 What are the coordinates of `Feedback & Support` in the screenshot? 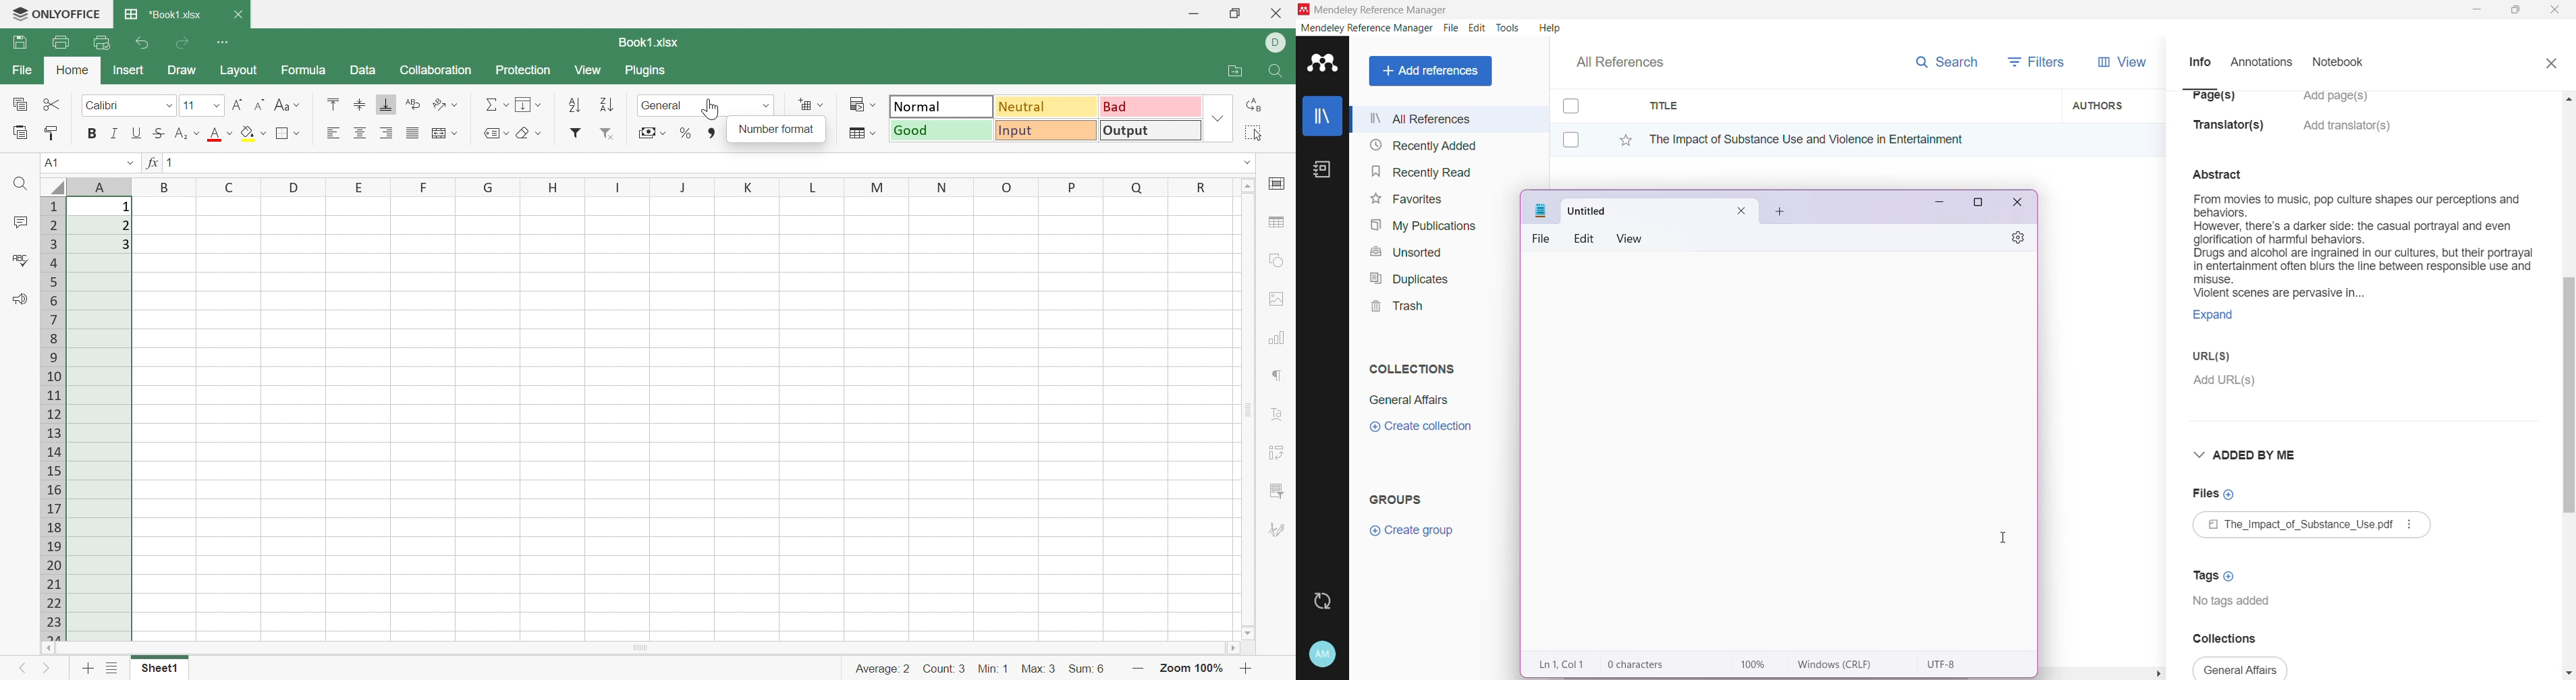 It's located at (20, 299).